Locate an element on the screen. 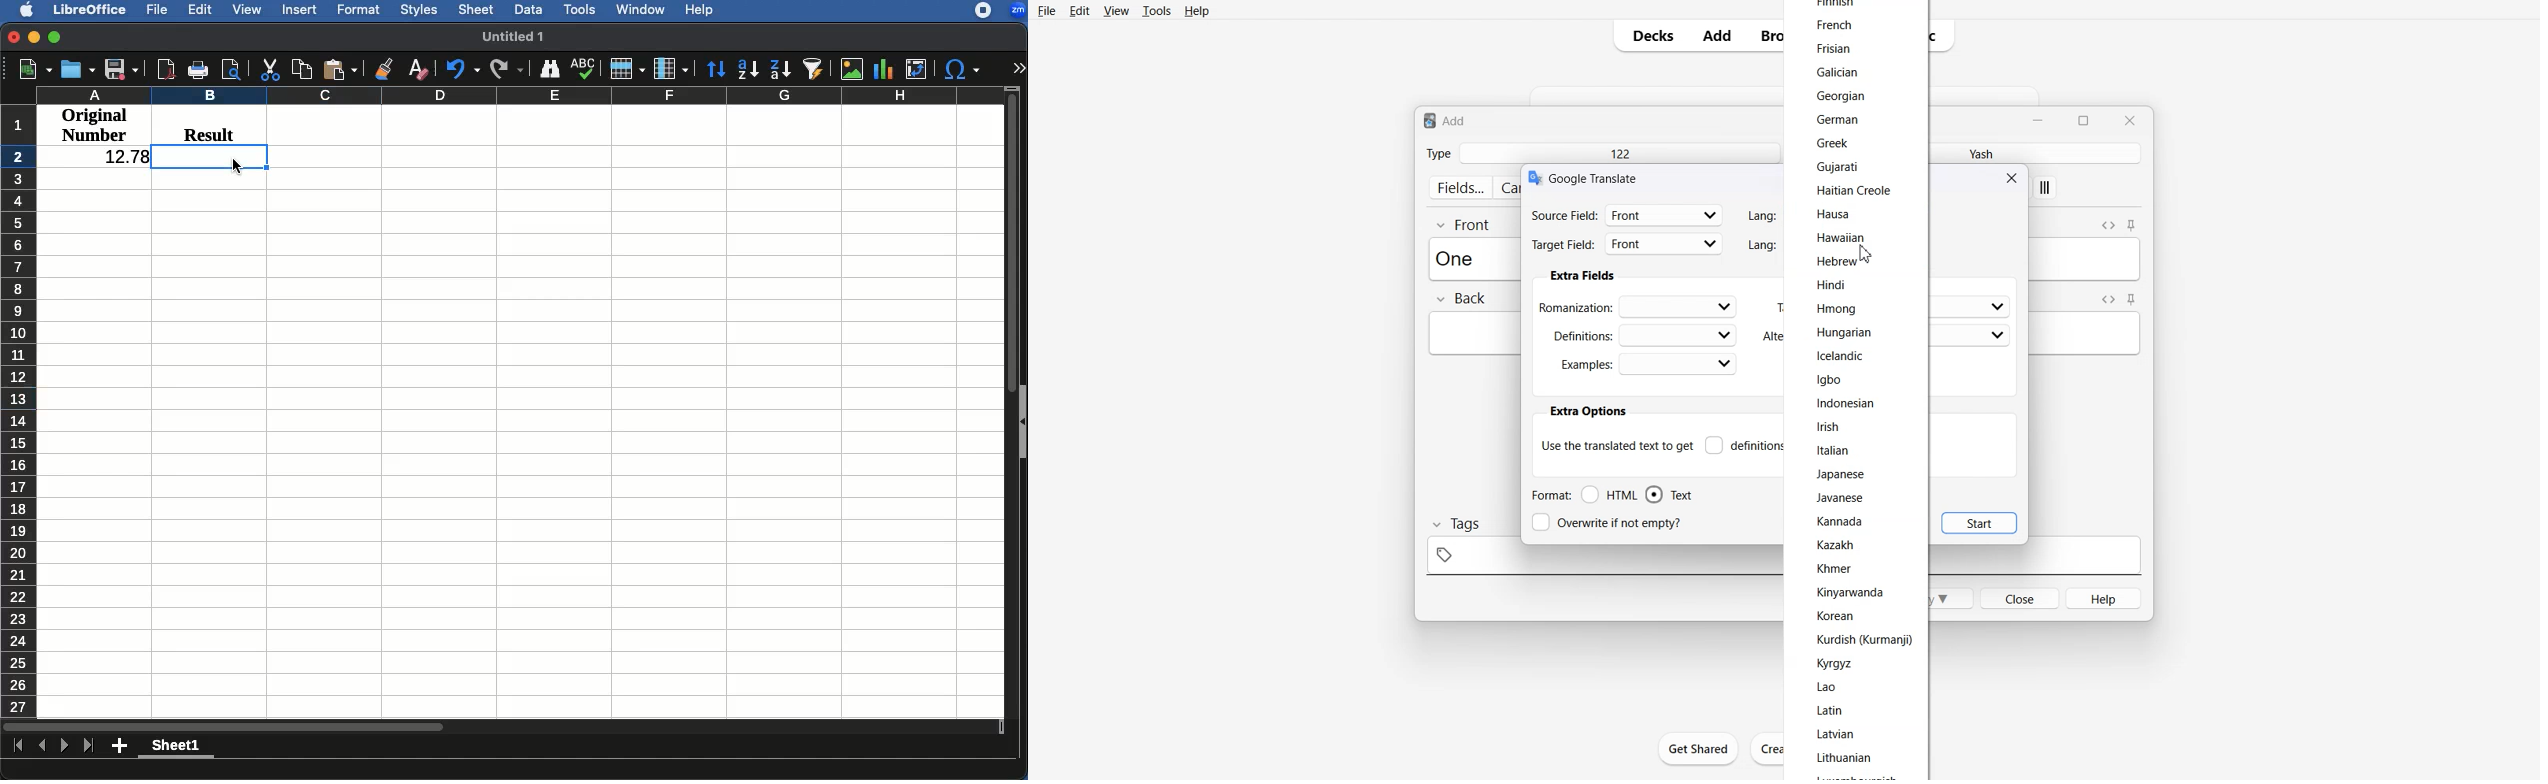  Kinyarwanda is located at coordinates (1853, 592).